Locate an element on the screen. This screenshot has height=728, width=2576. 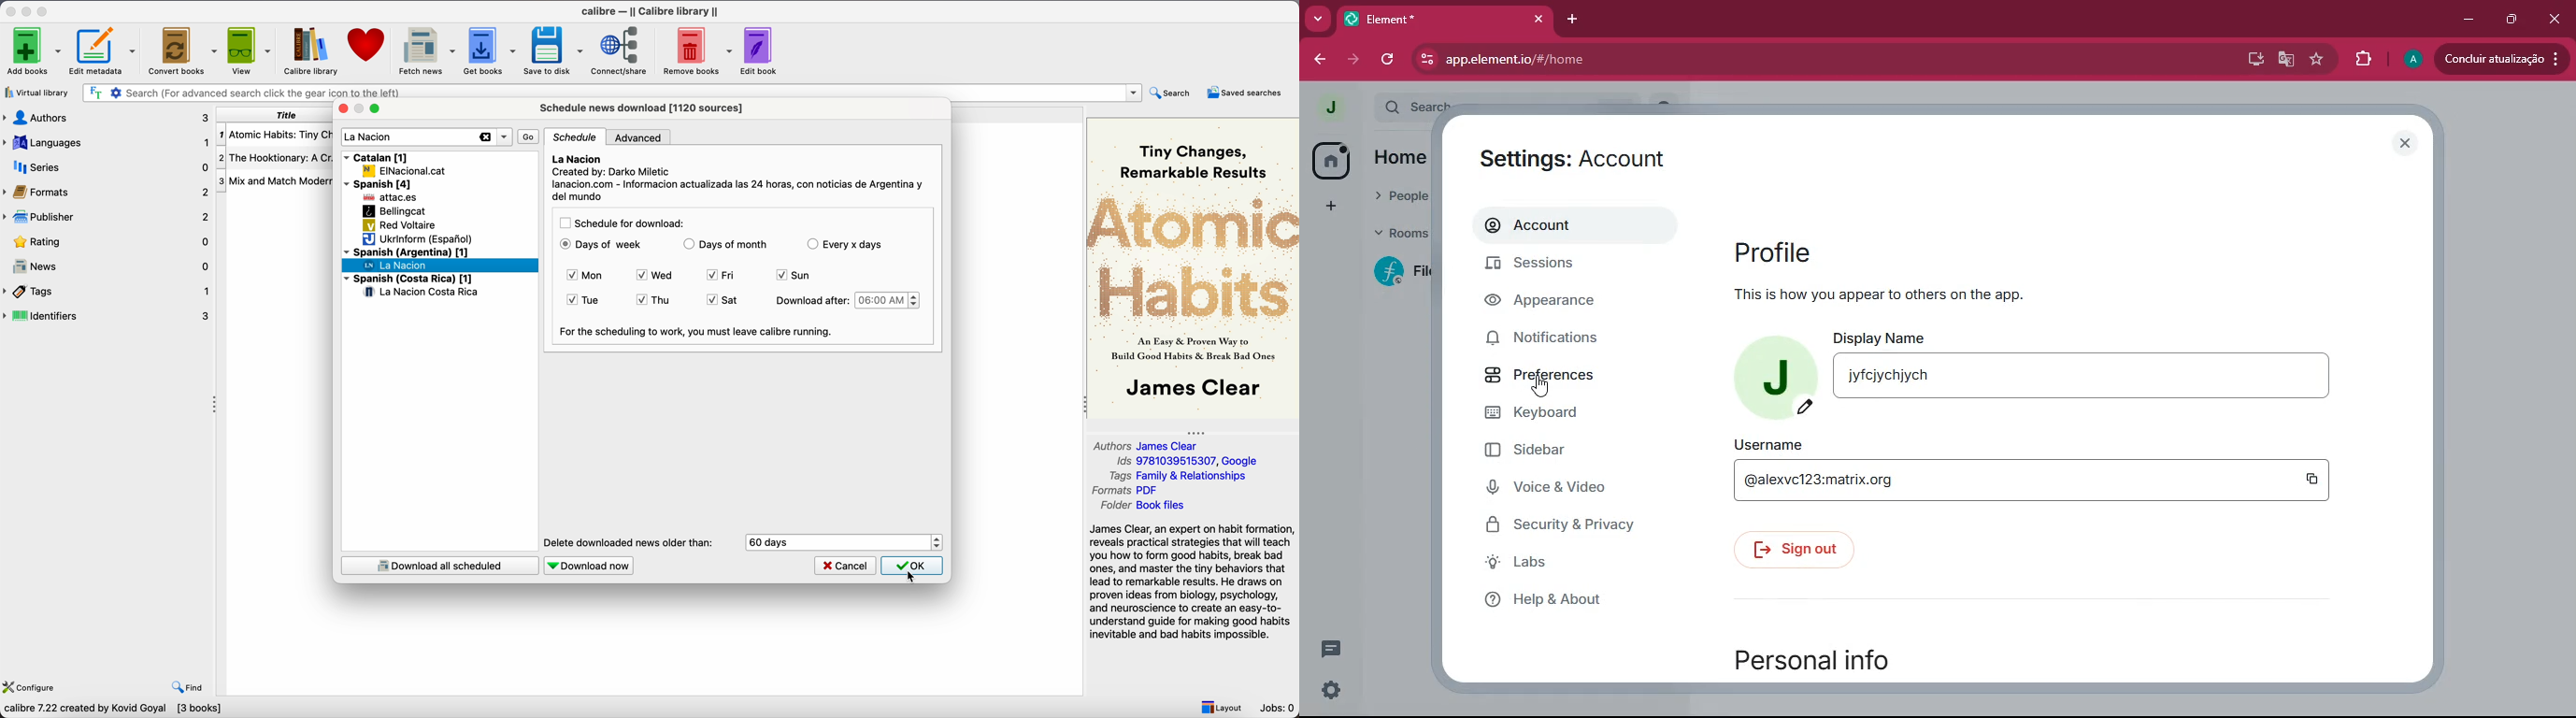
labs is located at coordinates (1558, 565).